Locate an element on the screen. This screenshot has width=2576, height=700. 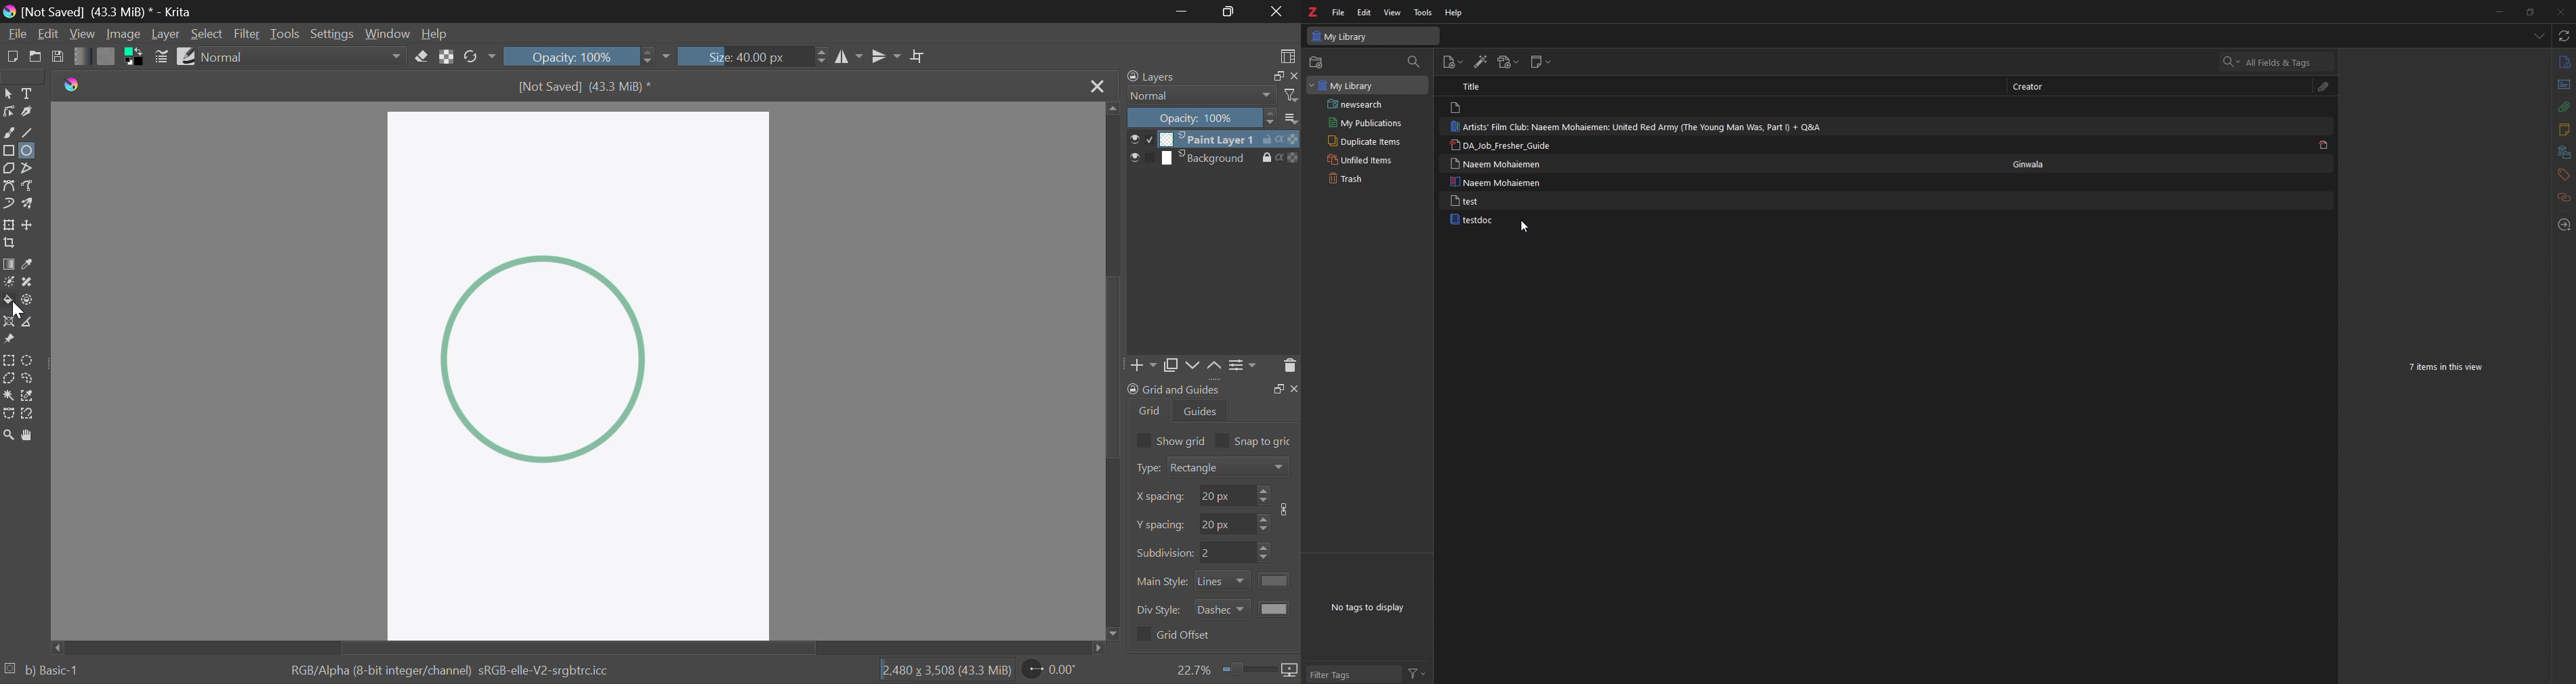
attachment is located at coordinates (2564, 107).